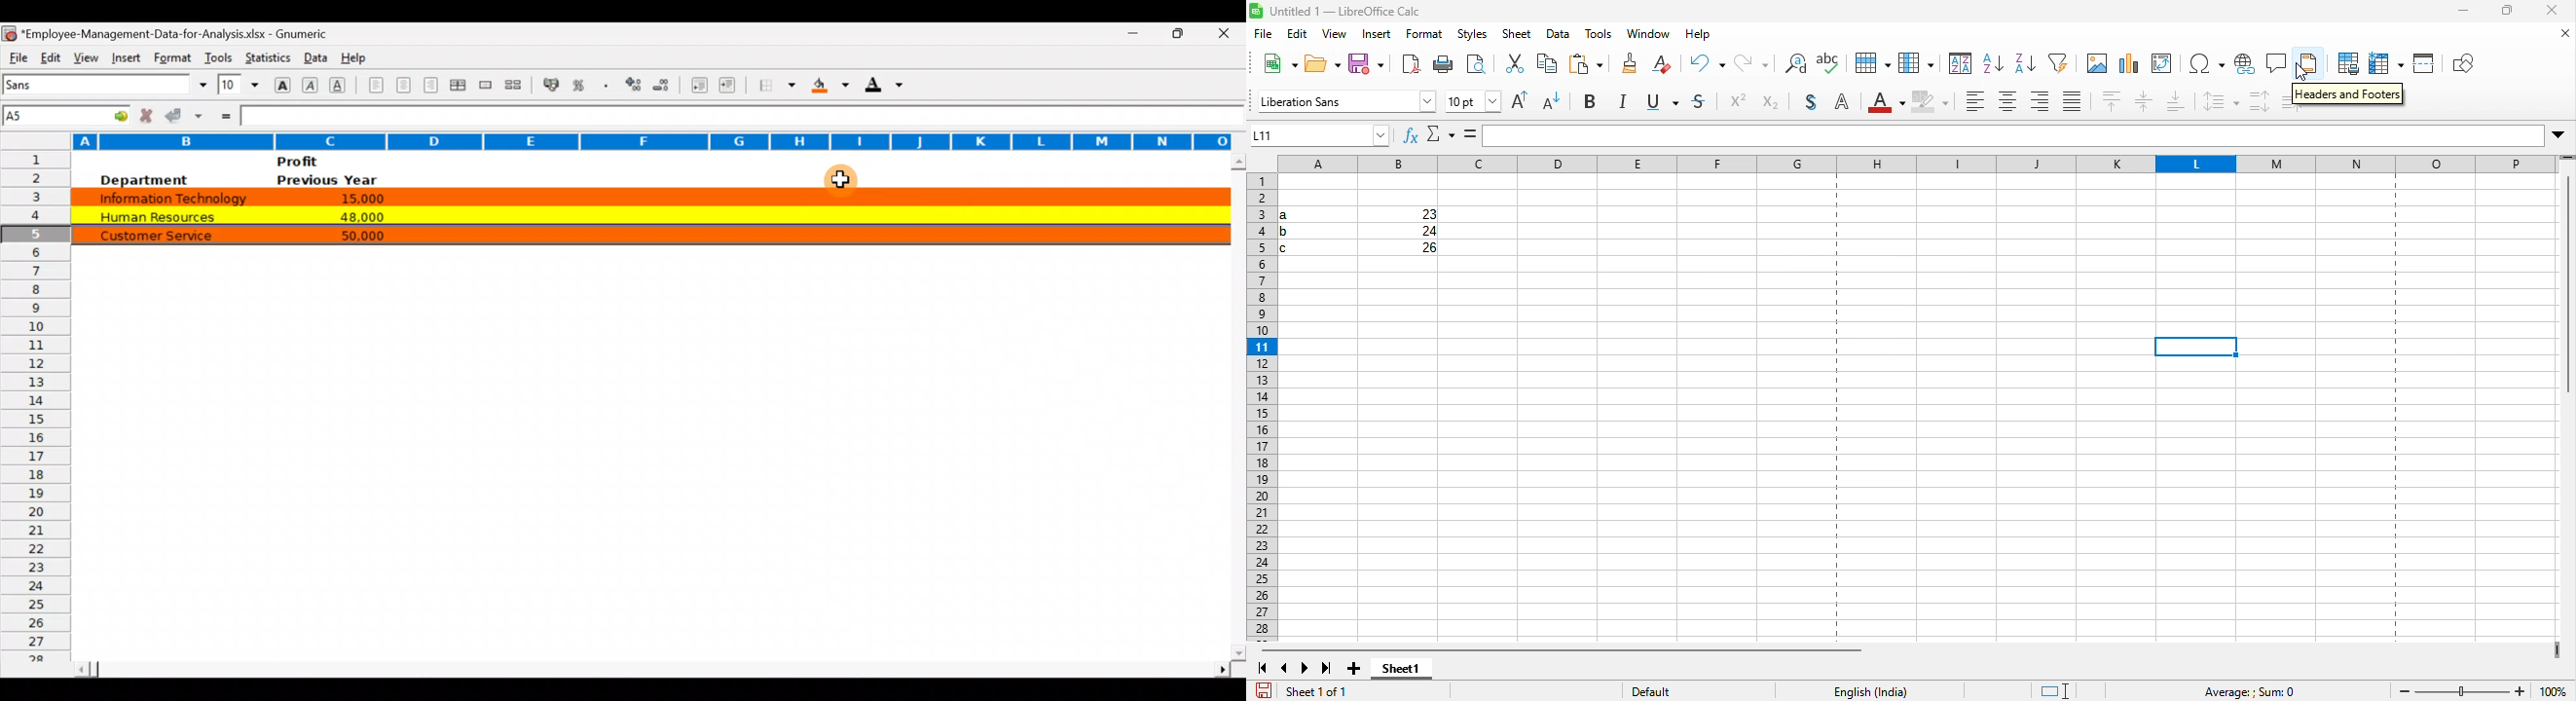 This screenshot has height=728, width=2576. What do you see at coordinates (1261, 665) in the screenshot?
I see `first sheet` at bounding box center [1261, 665].